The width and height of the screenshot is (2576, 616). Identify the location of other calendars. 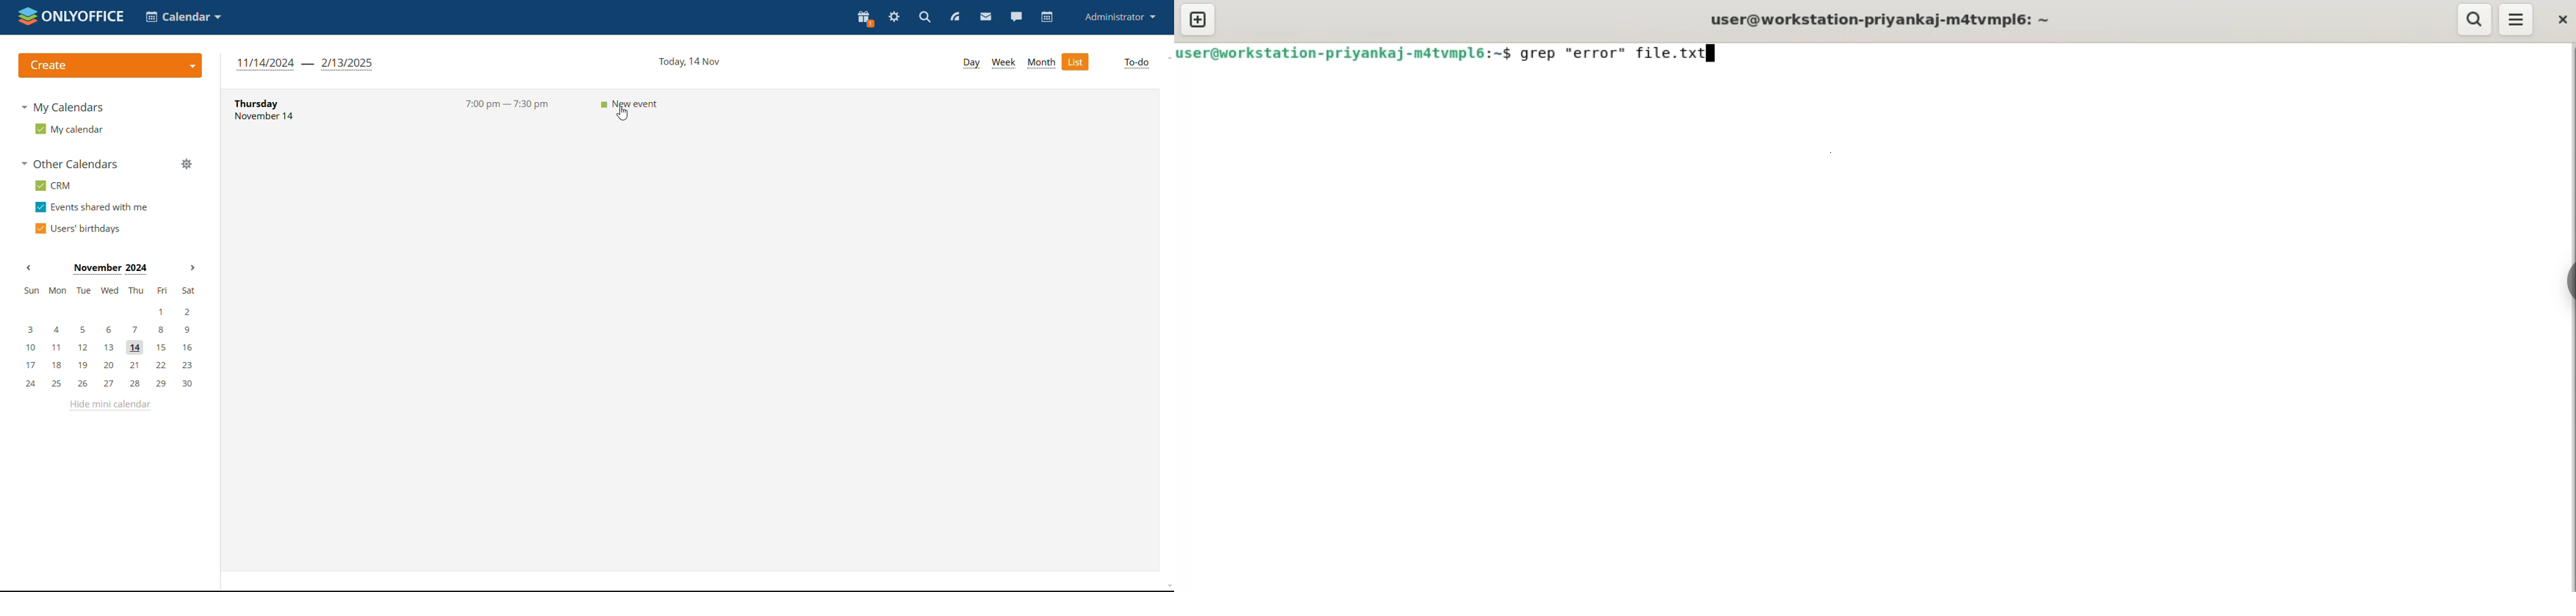
(69, 164).